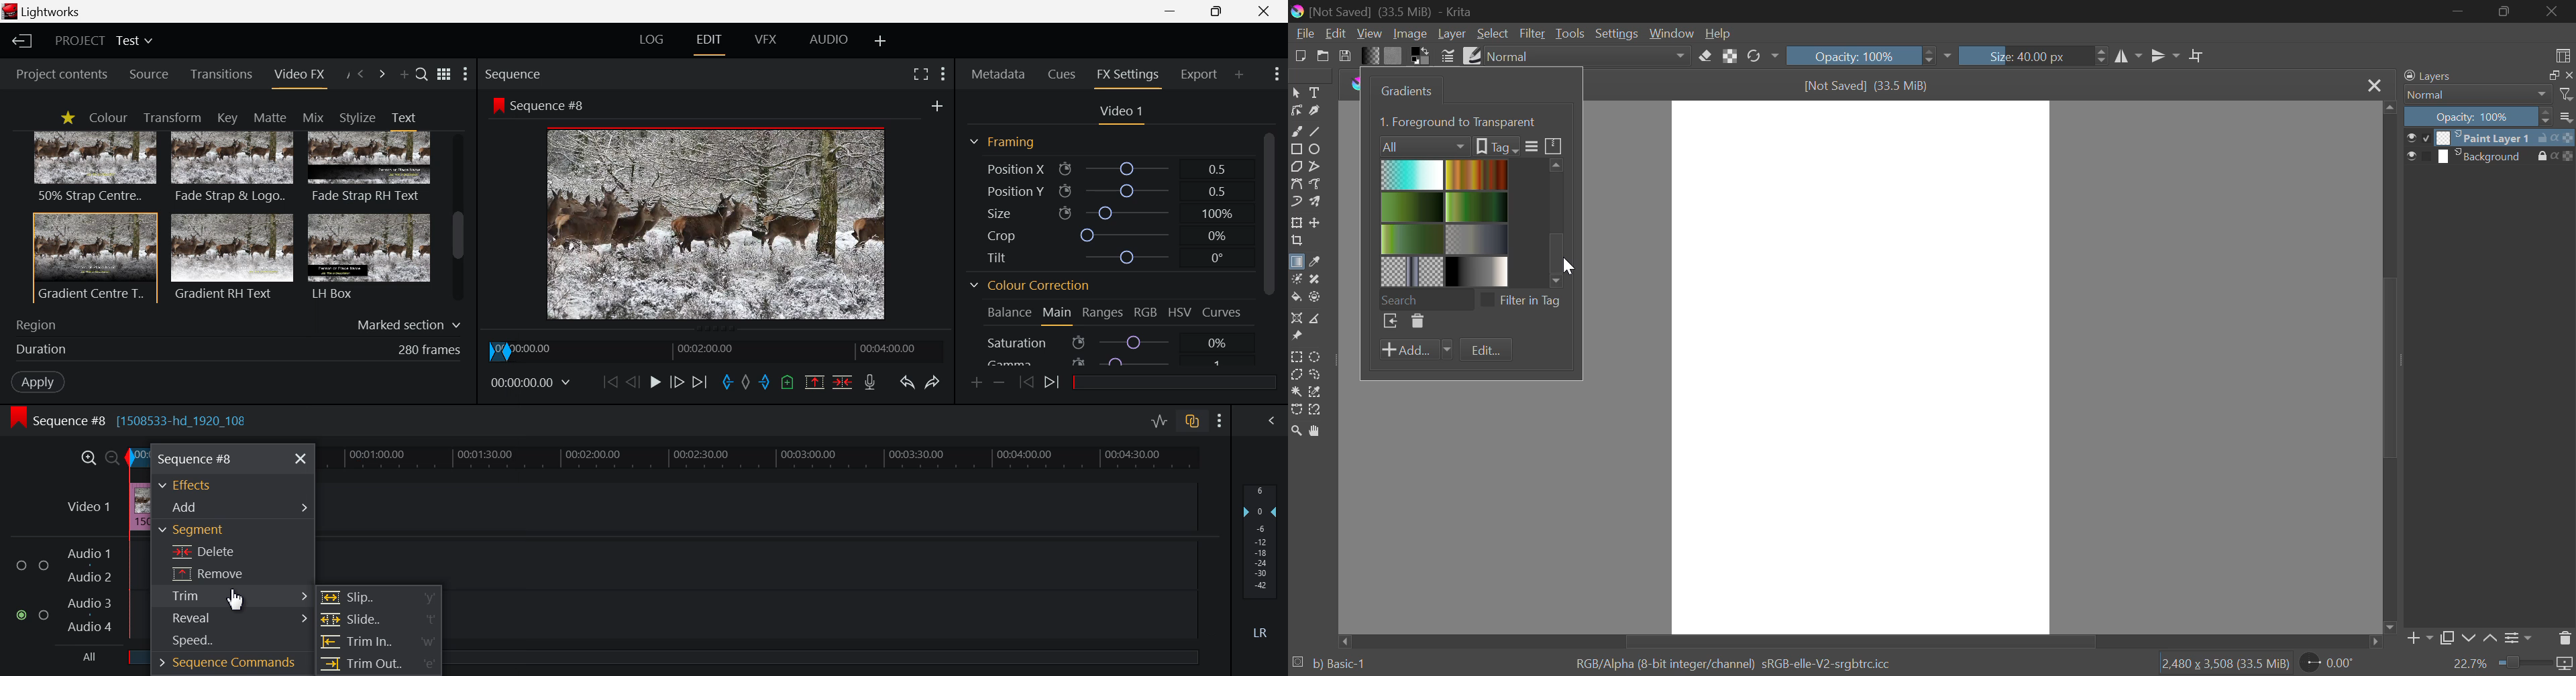 This screenshot has width=2576, height=700. What do you see at coordinates (1452, 34) in the screenshot?
I see `Layer` at bounding box center [1452, 34].